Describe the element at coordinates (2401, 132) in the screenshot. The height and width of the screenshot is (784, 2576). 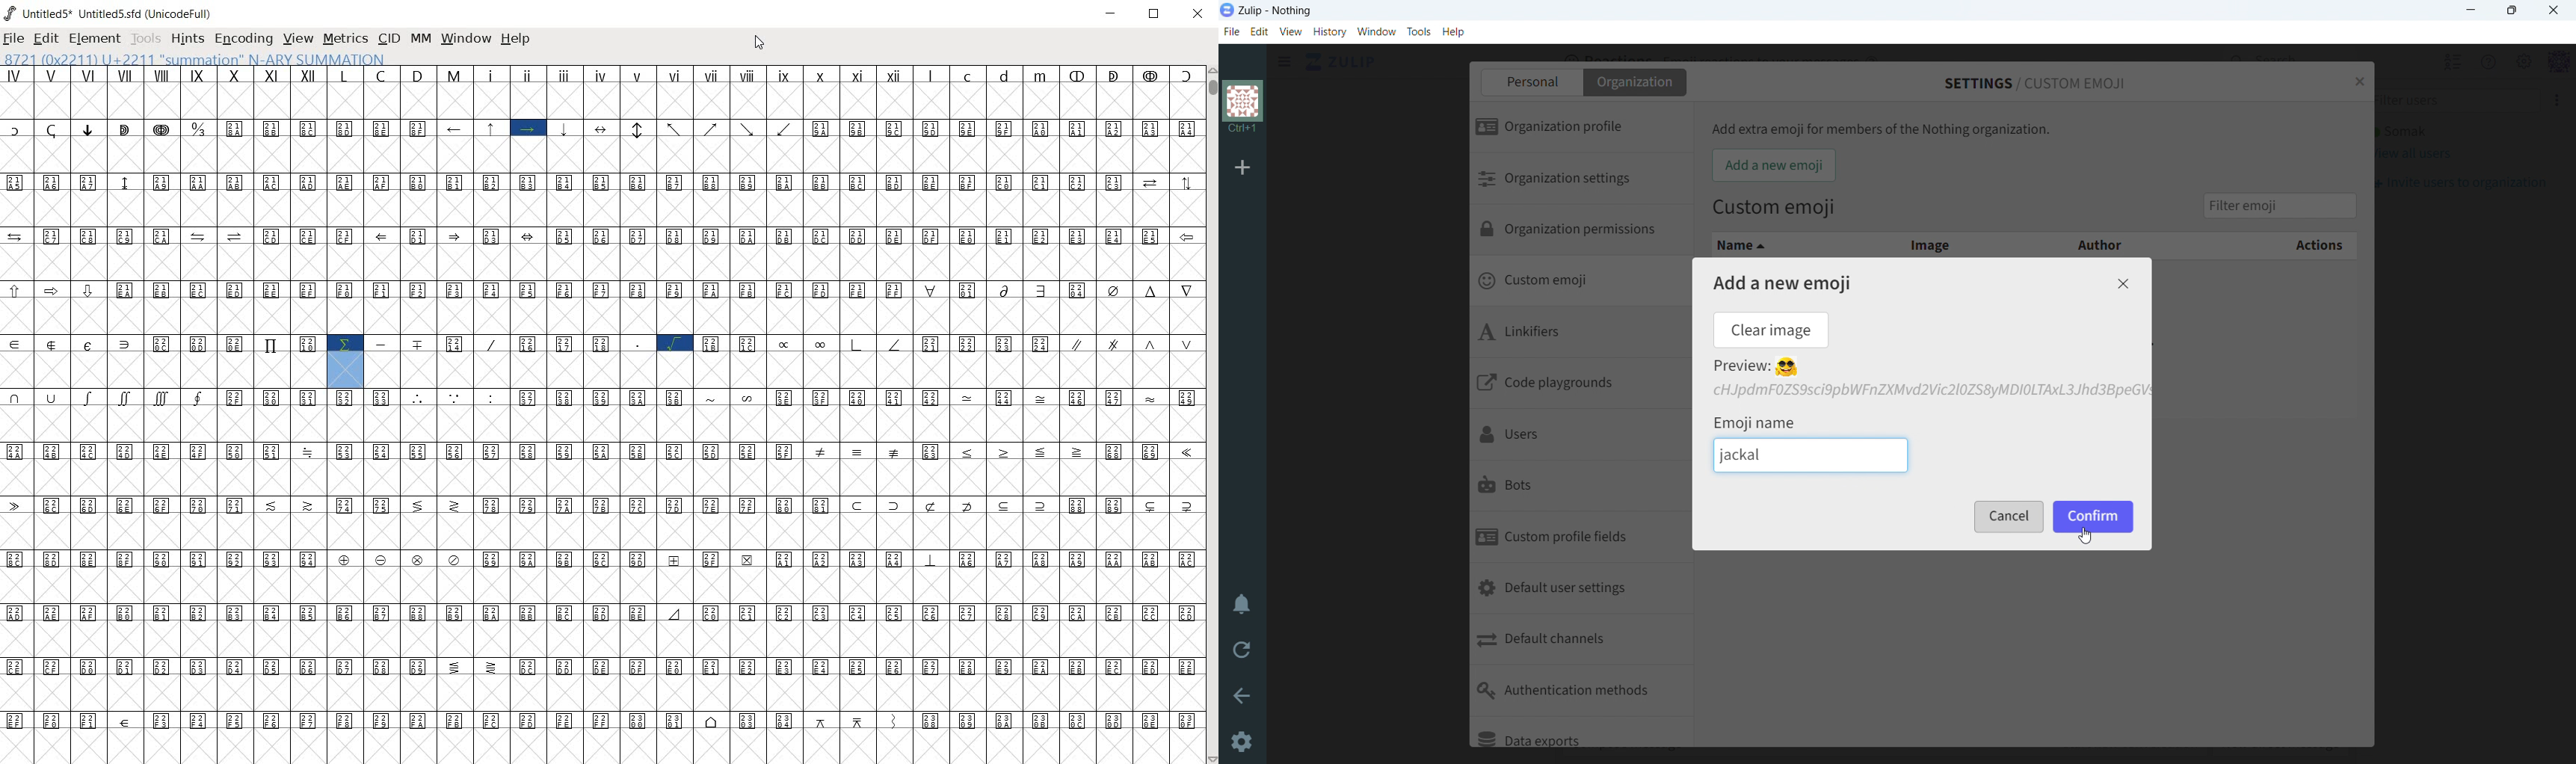
I see `active user` at that location.